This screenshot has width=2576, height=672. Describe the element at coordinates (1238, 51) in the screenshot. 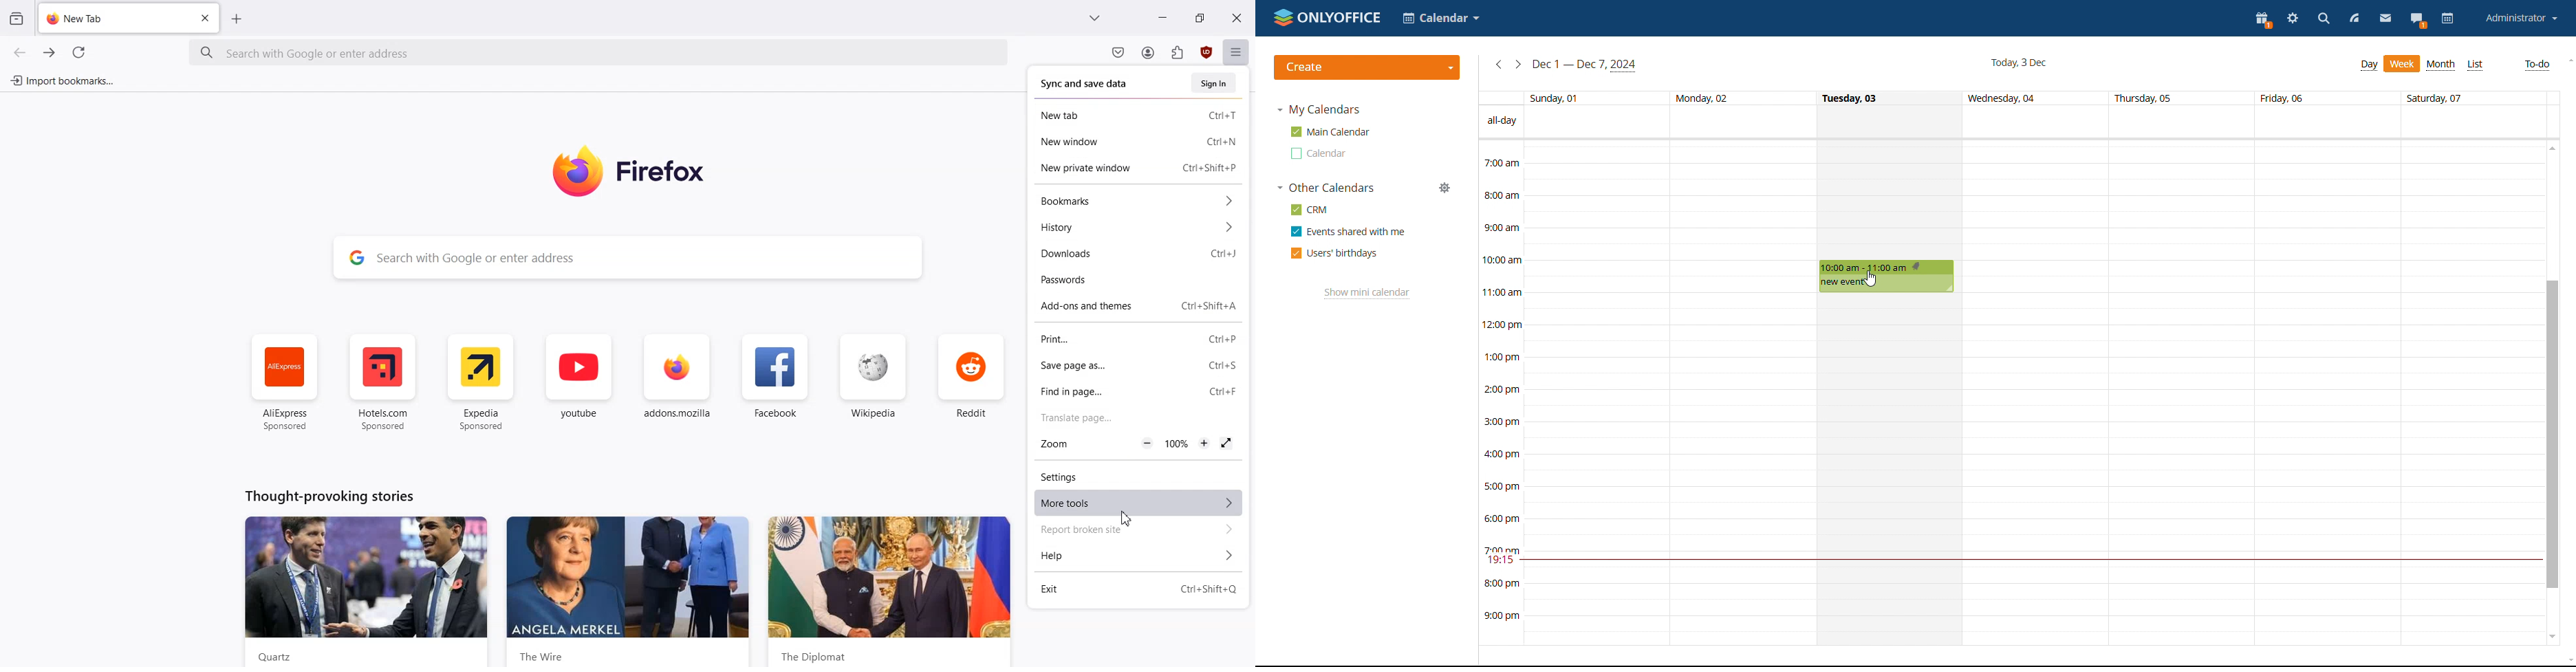

I see `Open Application menu` at that location.